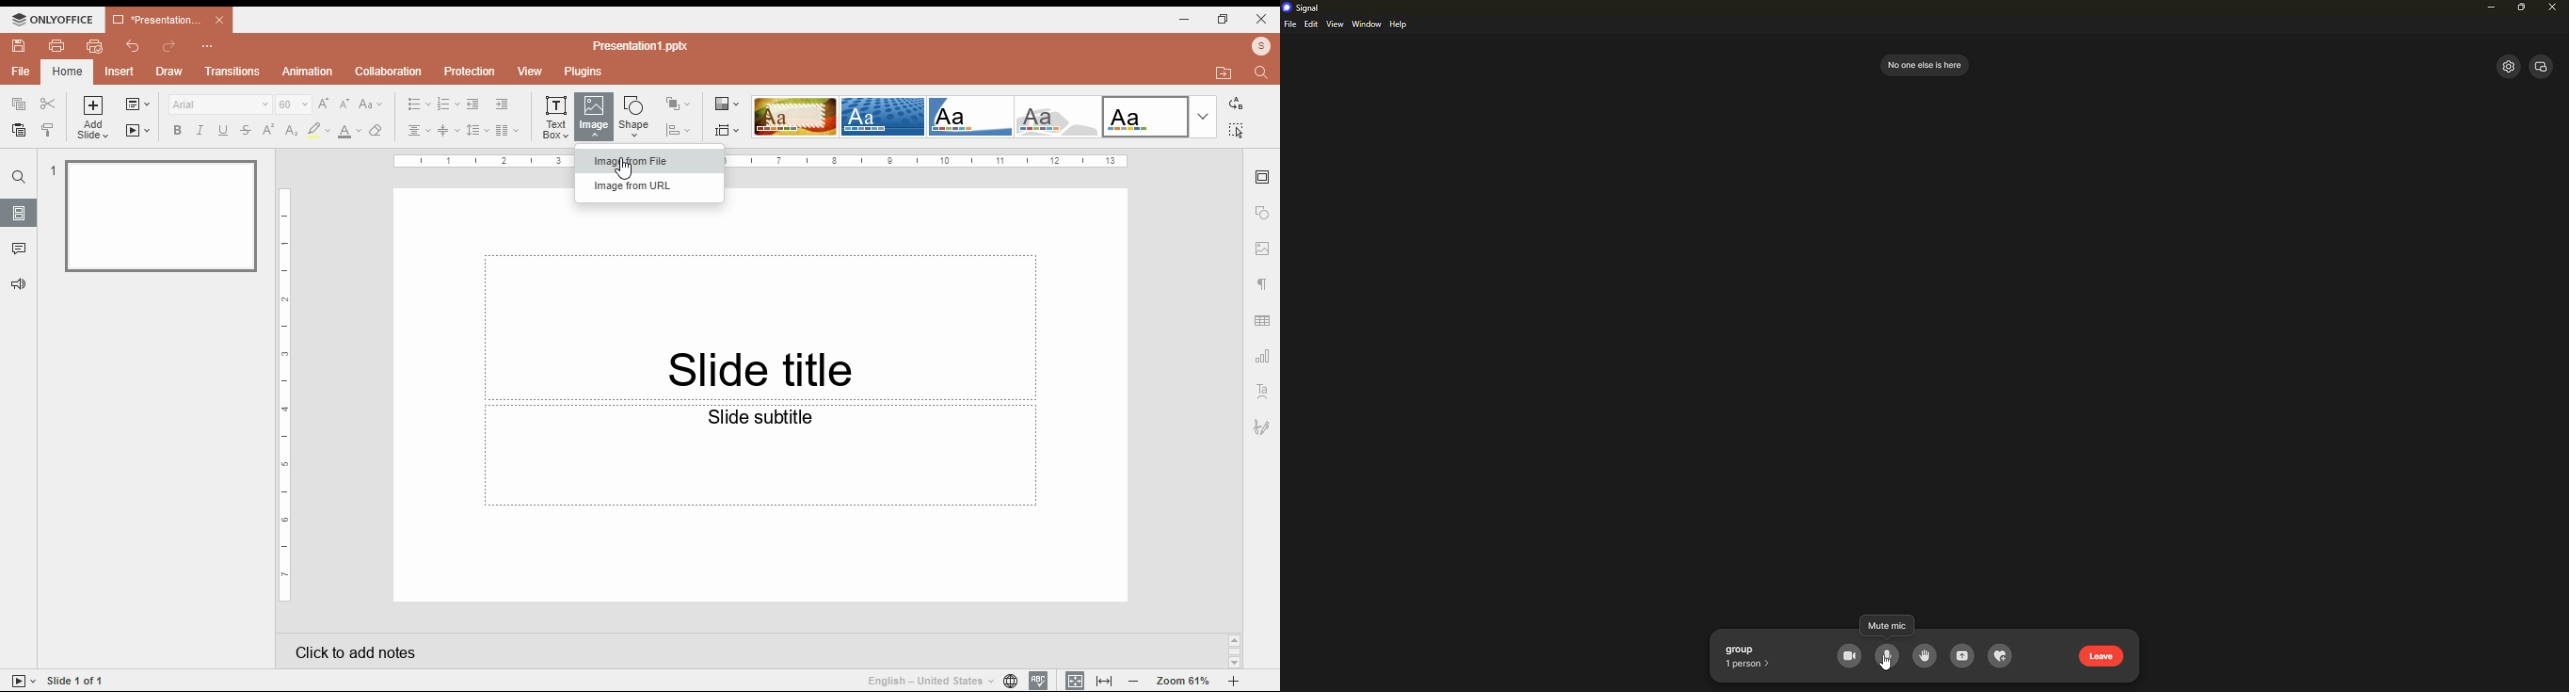  I want to click on change slide size, so click(725, 130).